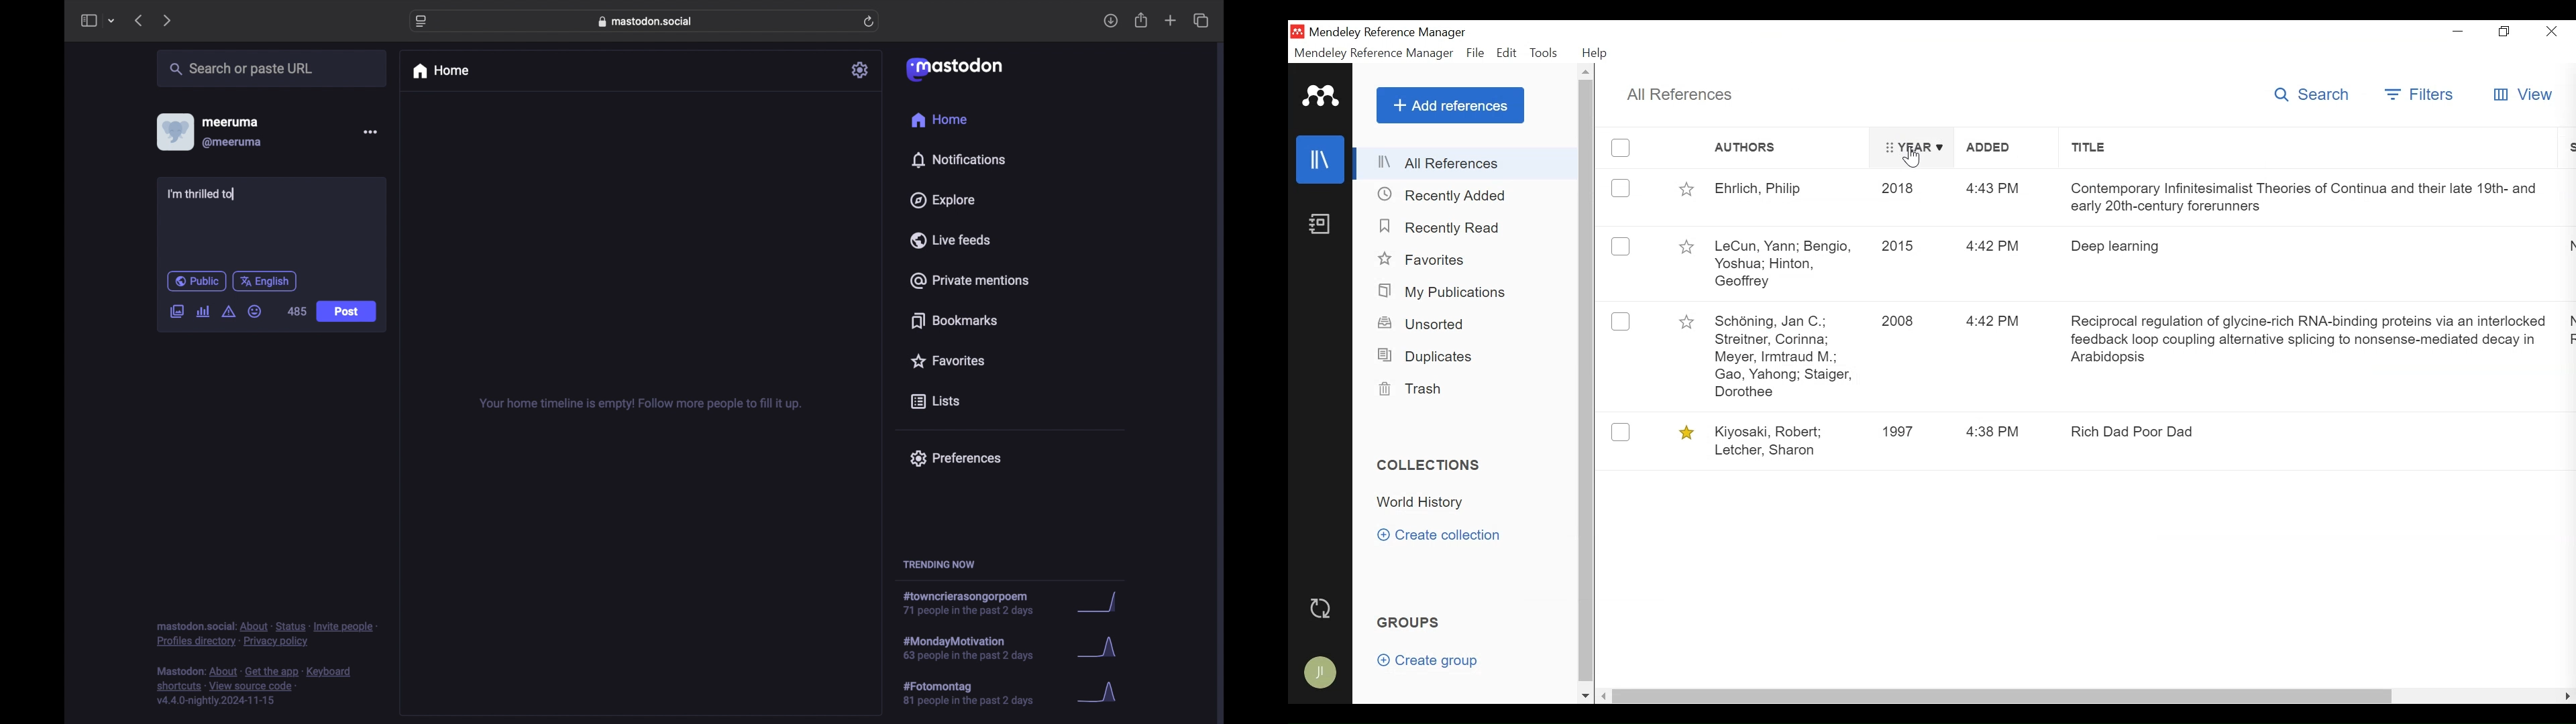 This screenshot has width=2576, height=728. What do you see at coordinates (958, 160) in the screenshot?
I see `notifications` at bounding box center [958, 160].